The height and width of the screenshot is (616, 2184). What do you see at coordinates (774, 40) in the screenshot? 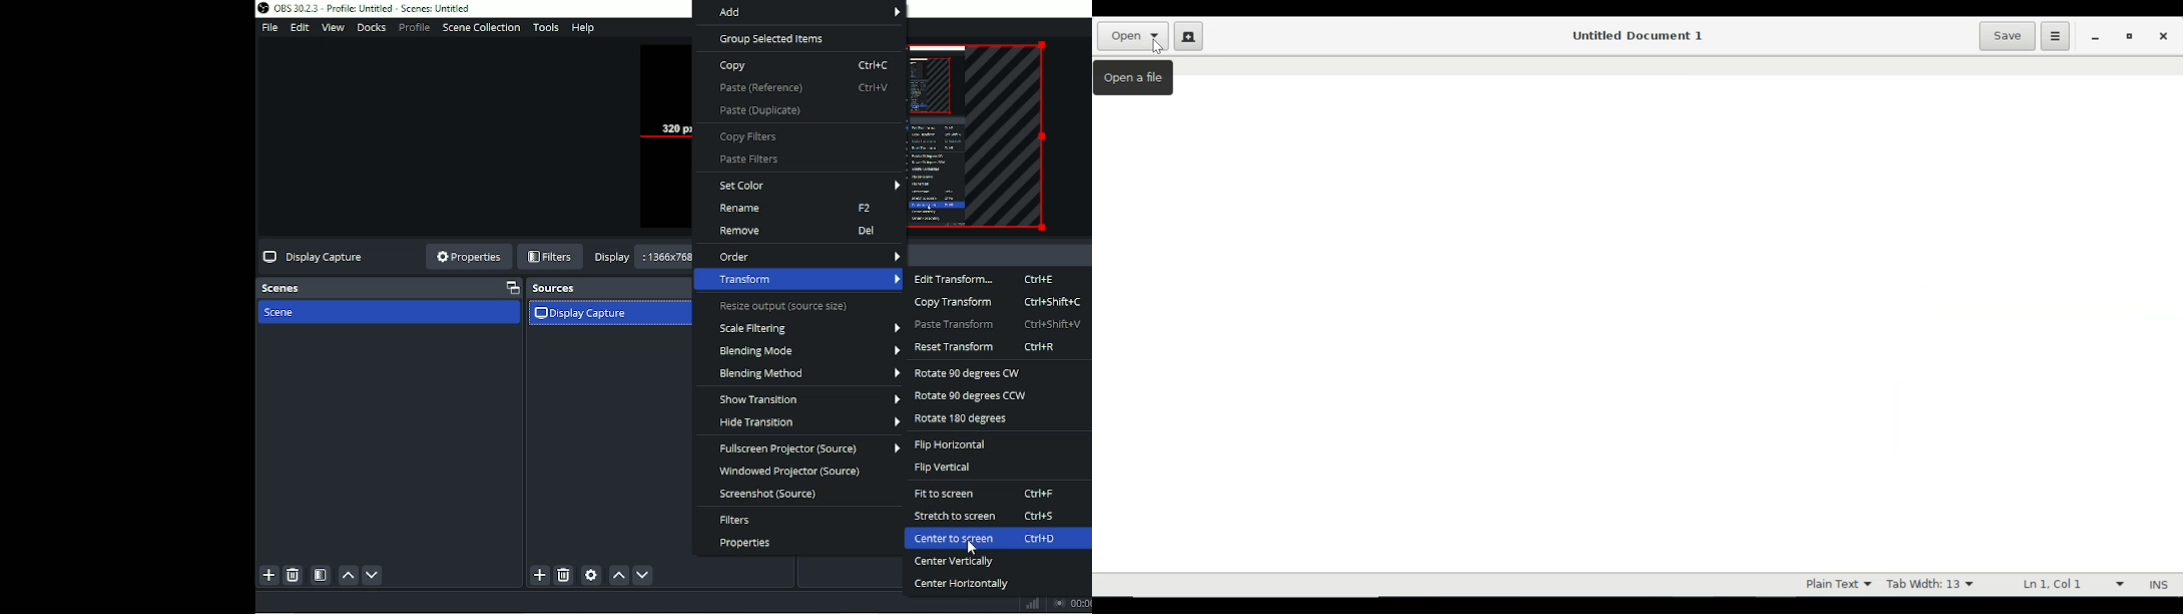
I see `Group selected items` at bounding box center [774, 40].